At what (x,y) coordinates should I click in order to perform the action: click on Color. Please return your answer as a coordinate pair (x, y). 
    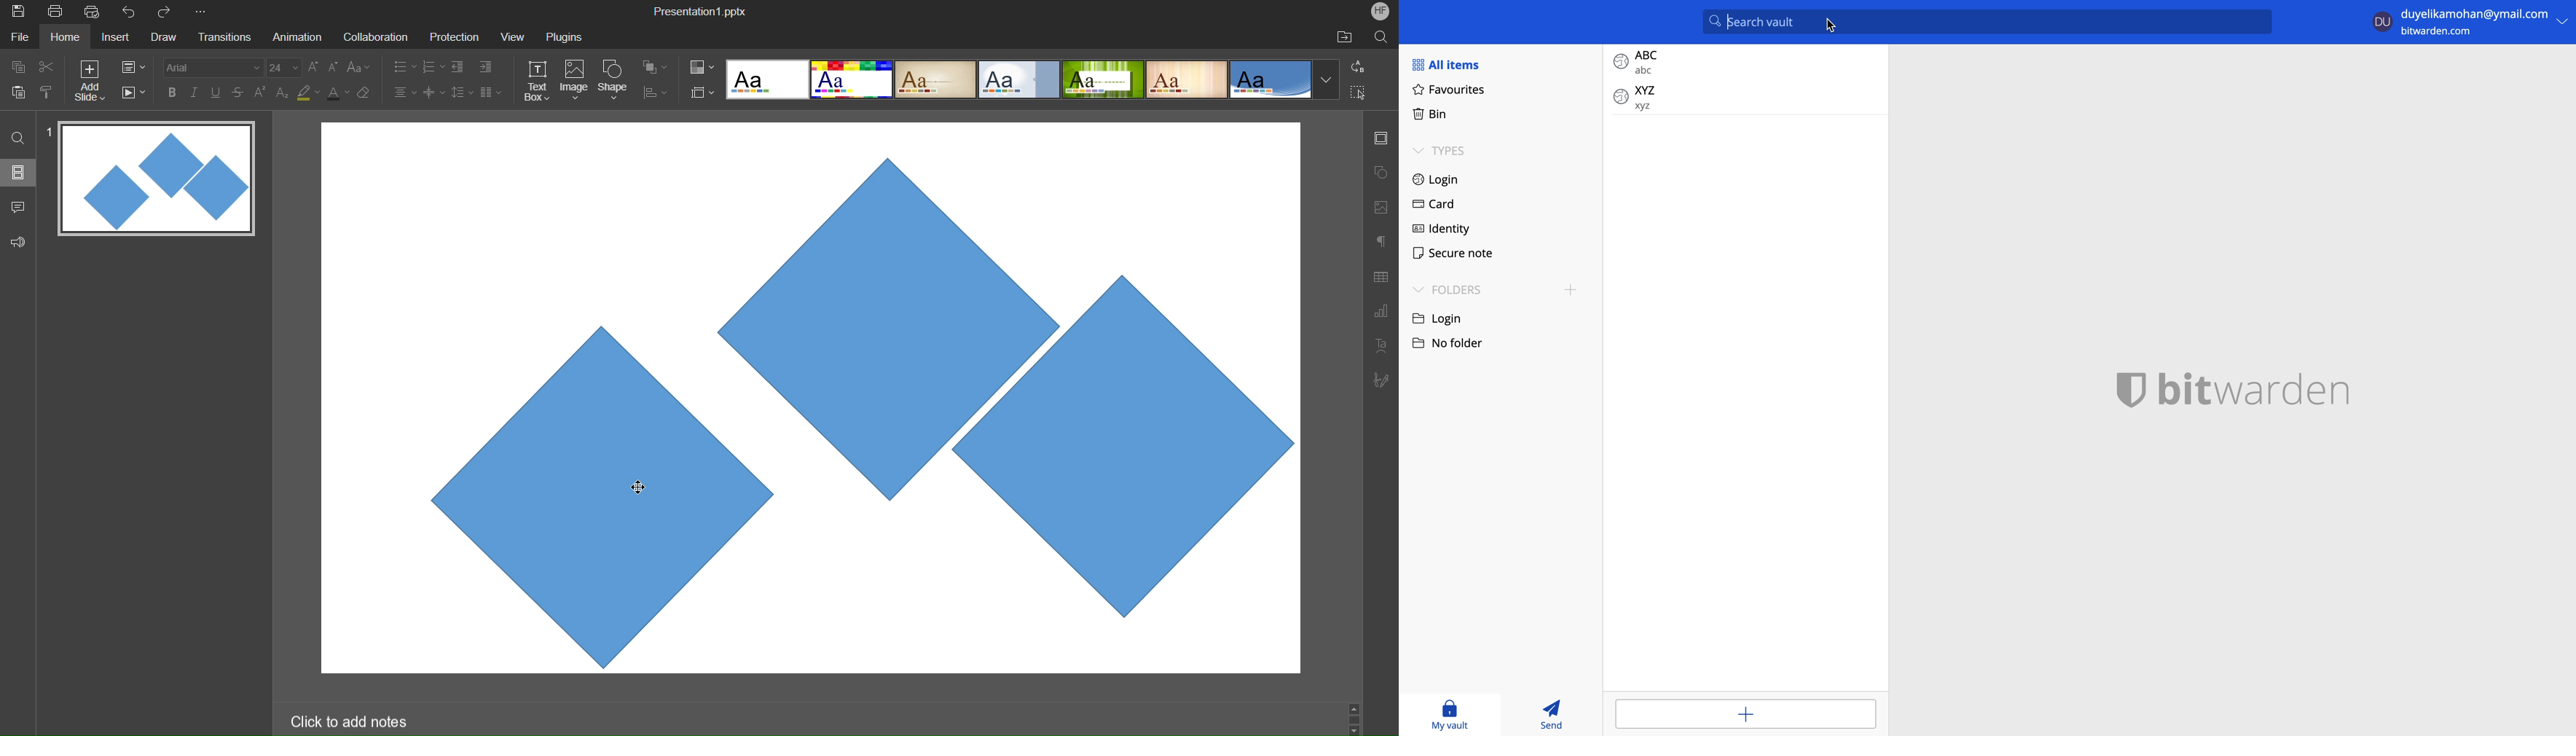
    Looking at the image, I should click on (702, 67).